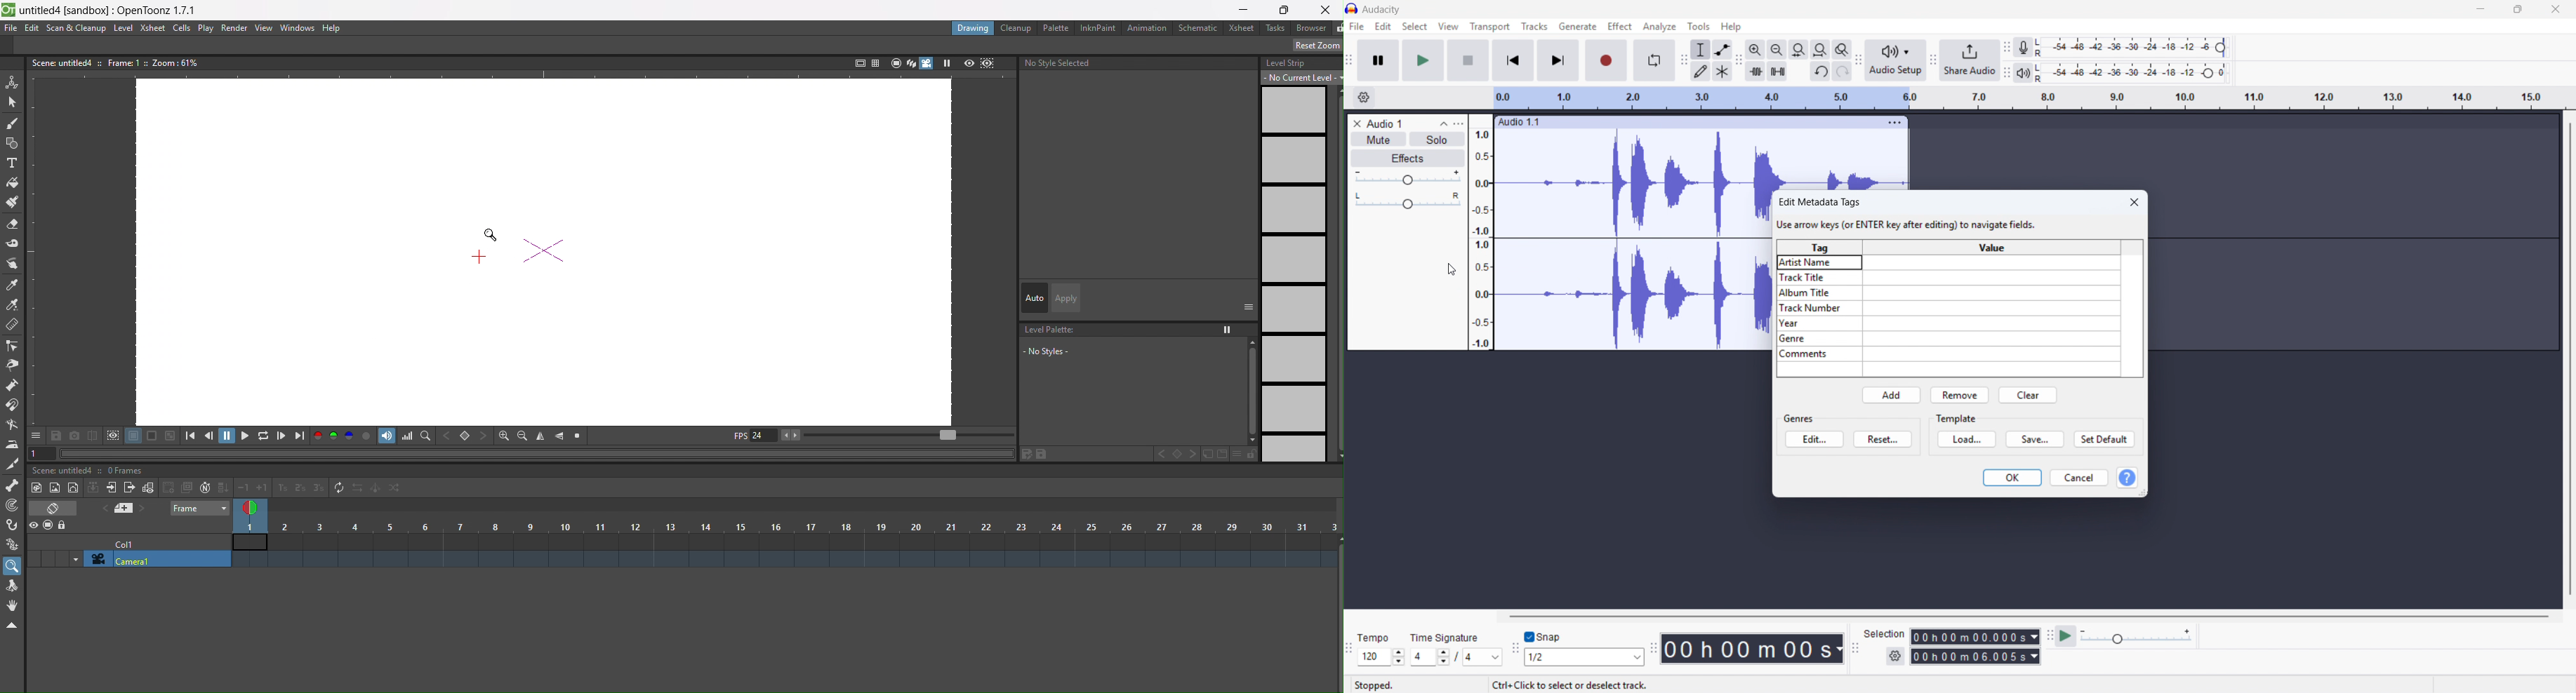 The image size is (2576, 700). I want to click on play at speed , so click(2066, 637).